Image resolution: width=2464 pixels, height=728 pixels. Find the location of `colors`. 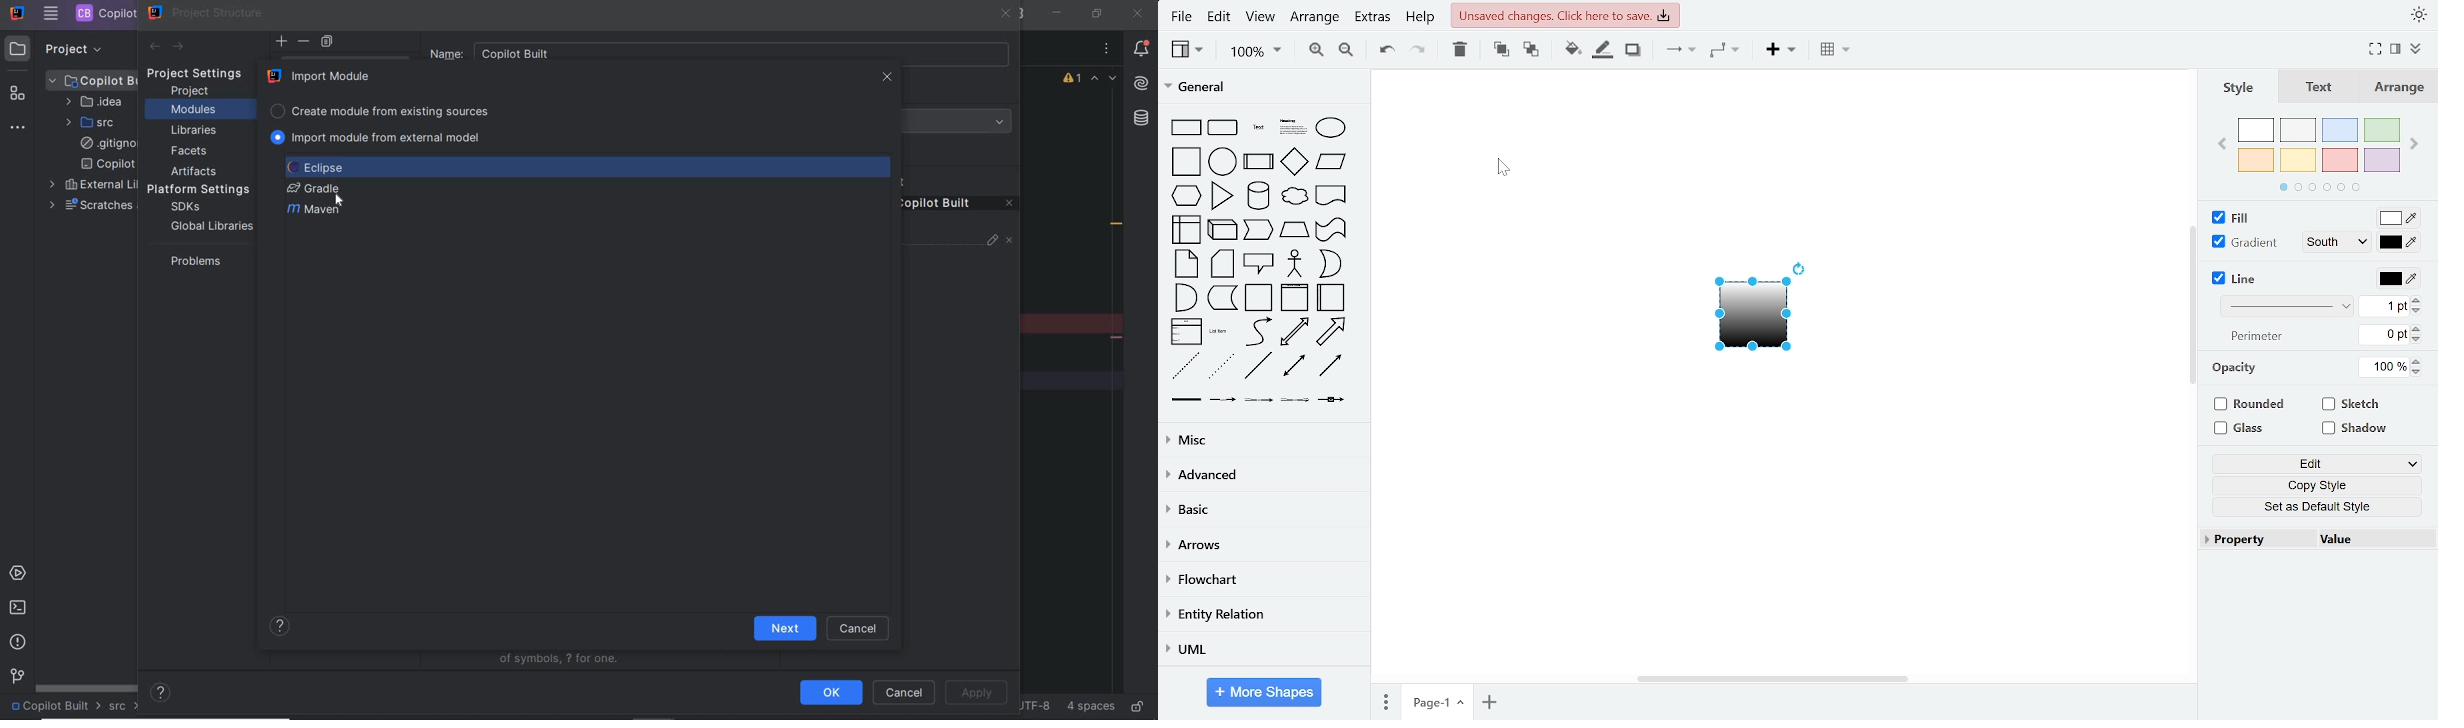

colors is located at coordinates (2316, 151).